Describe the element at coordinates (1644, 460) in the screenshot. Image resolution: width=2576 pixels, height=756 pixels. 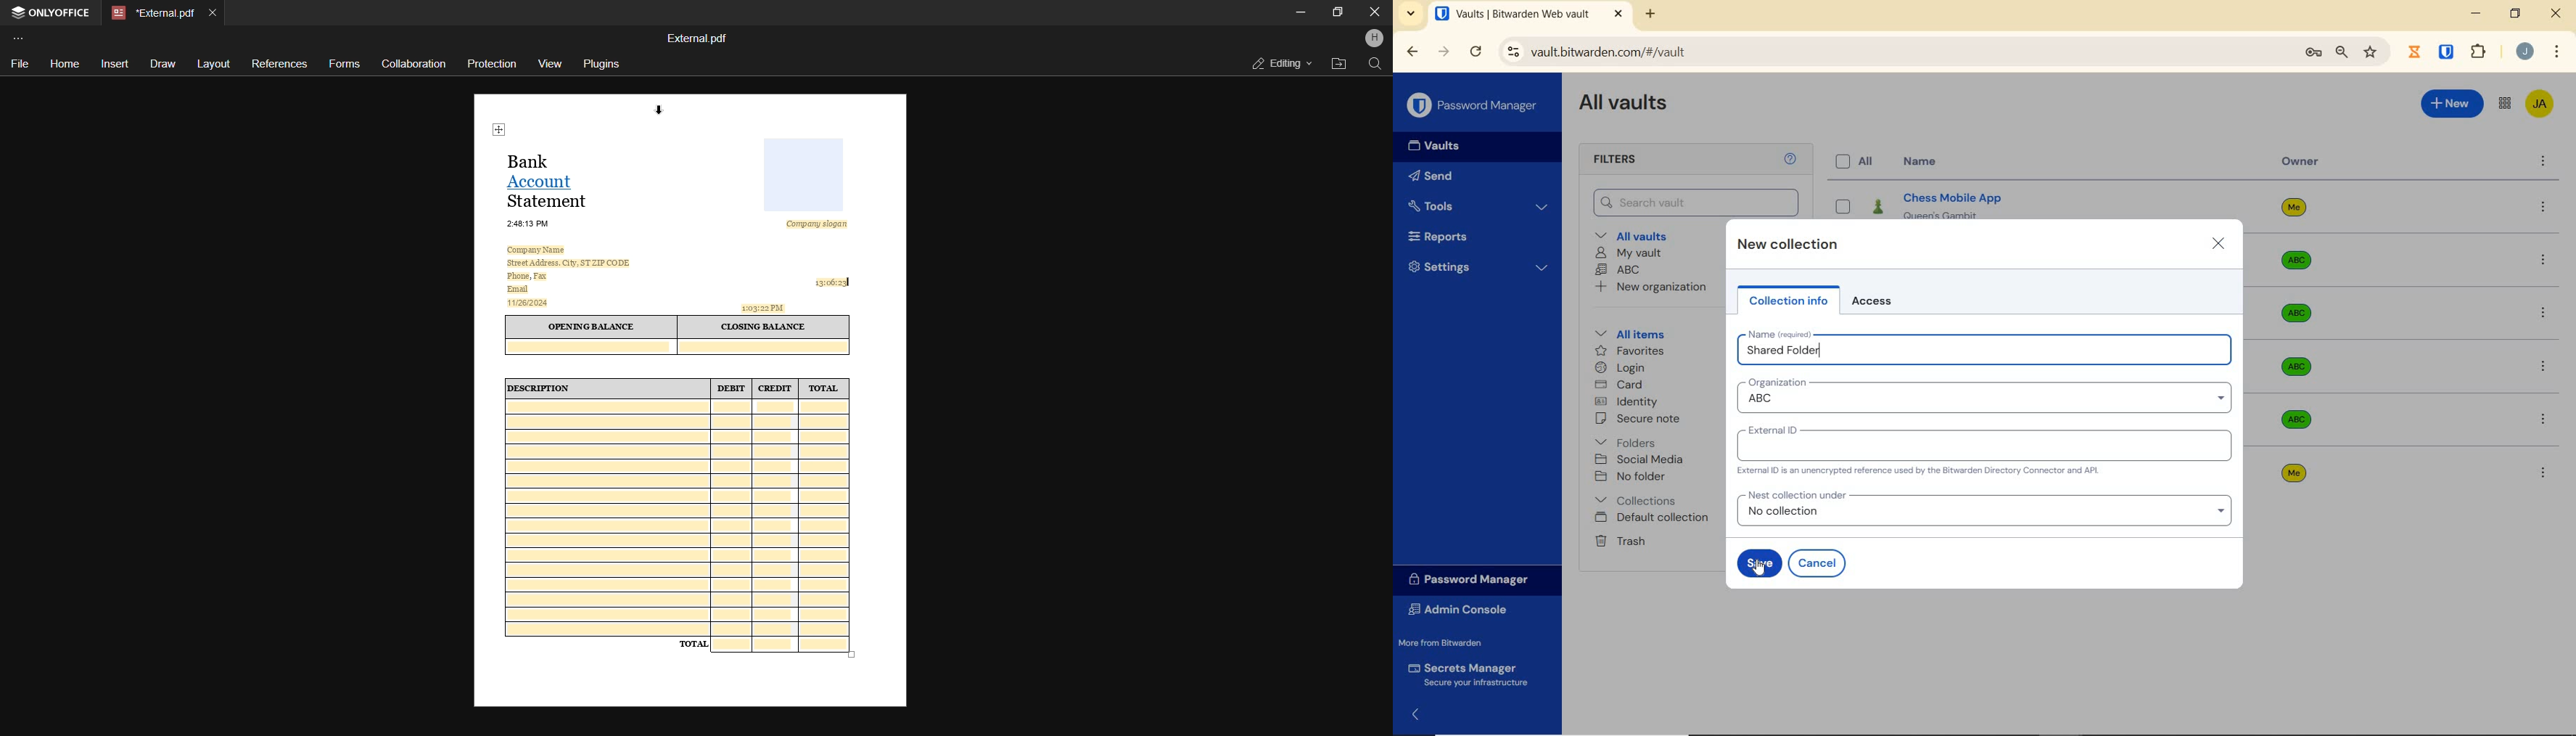
I see `social media` at that location.